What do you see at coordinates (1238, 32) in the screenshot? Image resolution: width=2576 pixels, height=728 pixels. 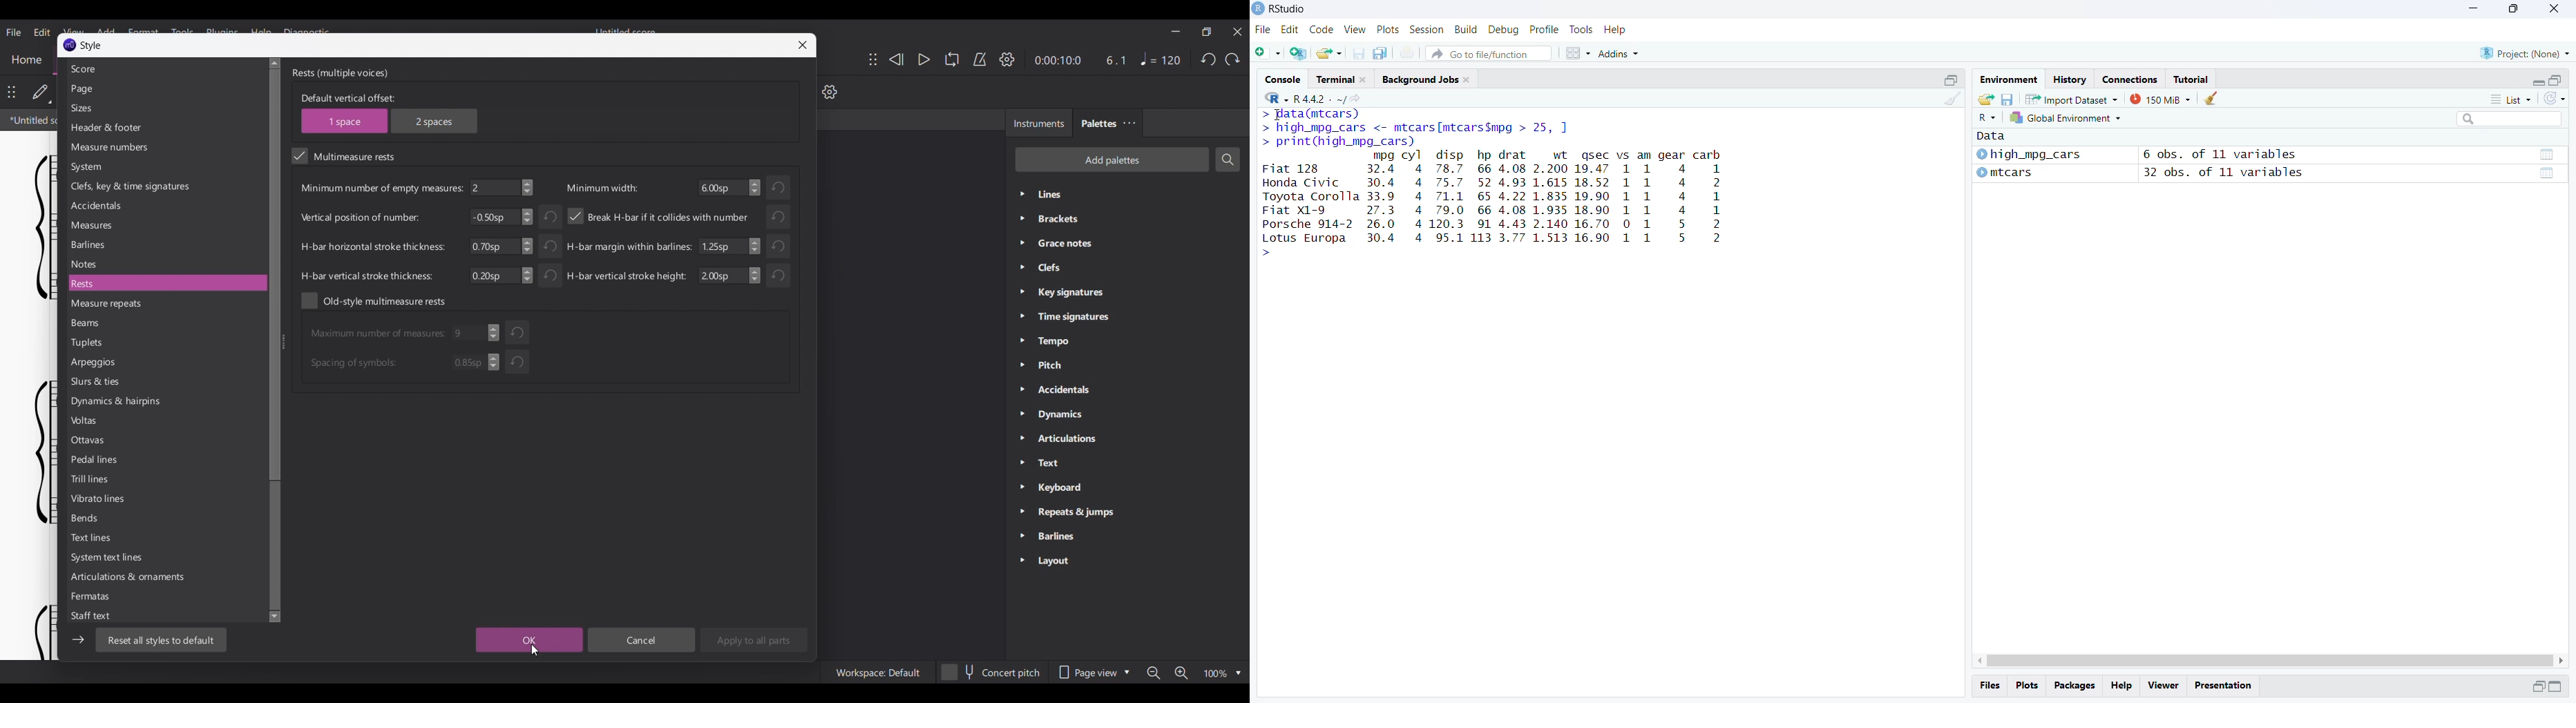 I see `Close interface` at bounding box center [1238, 32].